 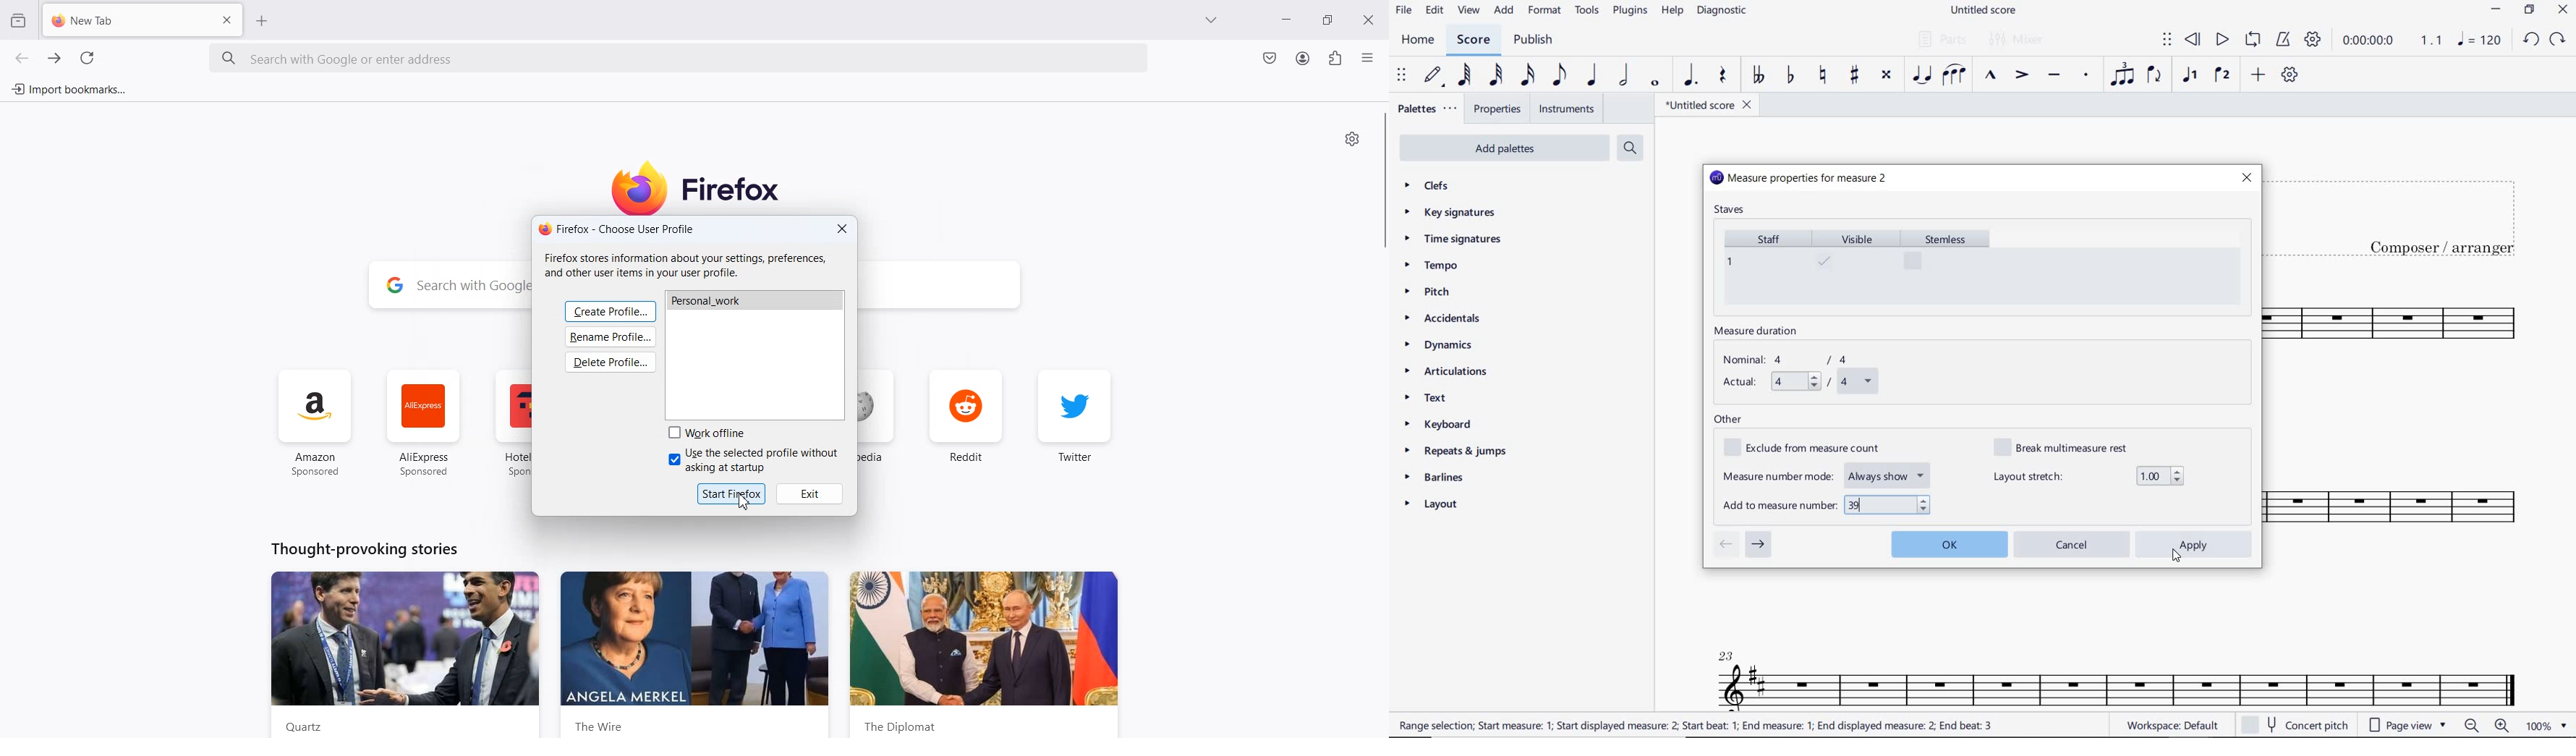 I want to click on LAYOUT, so click(x=1434, y=507).